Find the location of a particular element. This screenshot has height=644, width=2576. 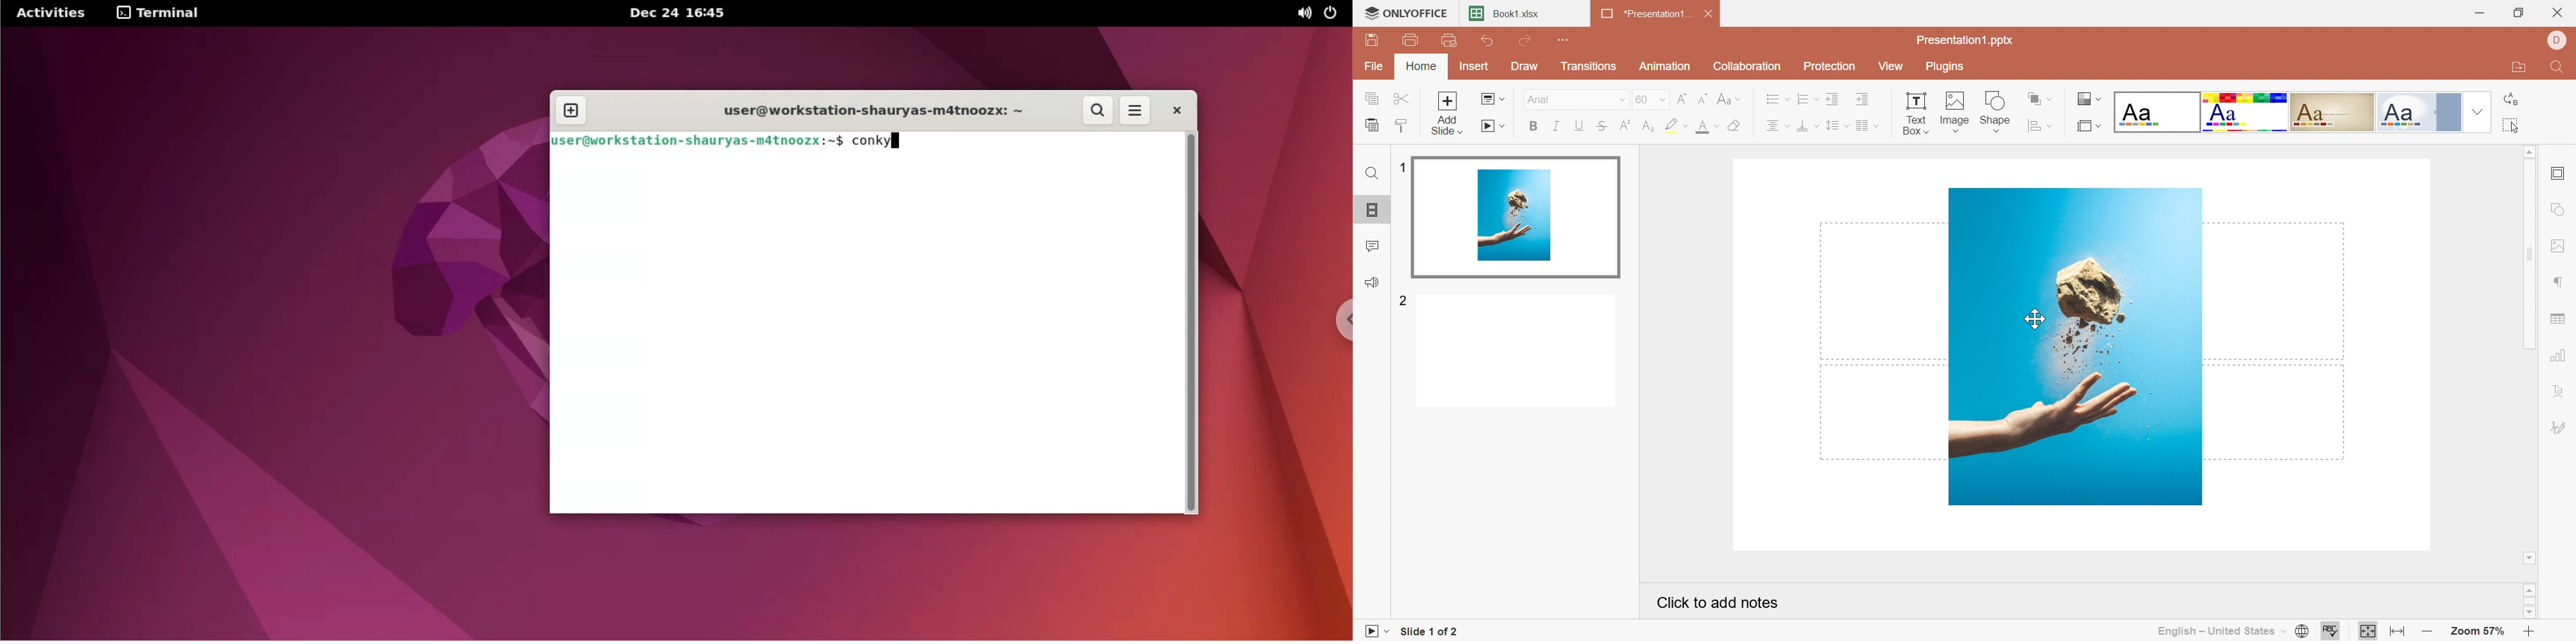

Add slide is located at coordinates (1447, 112).